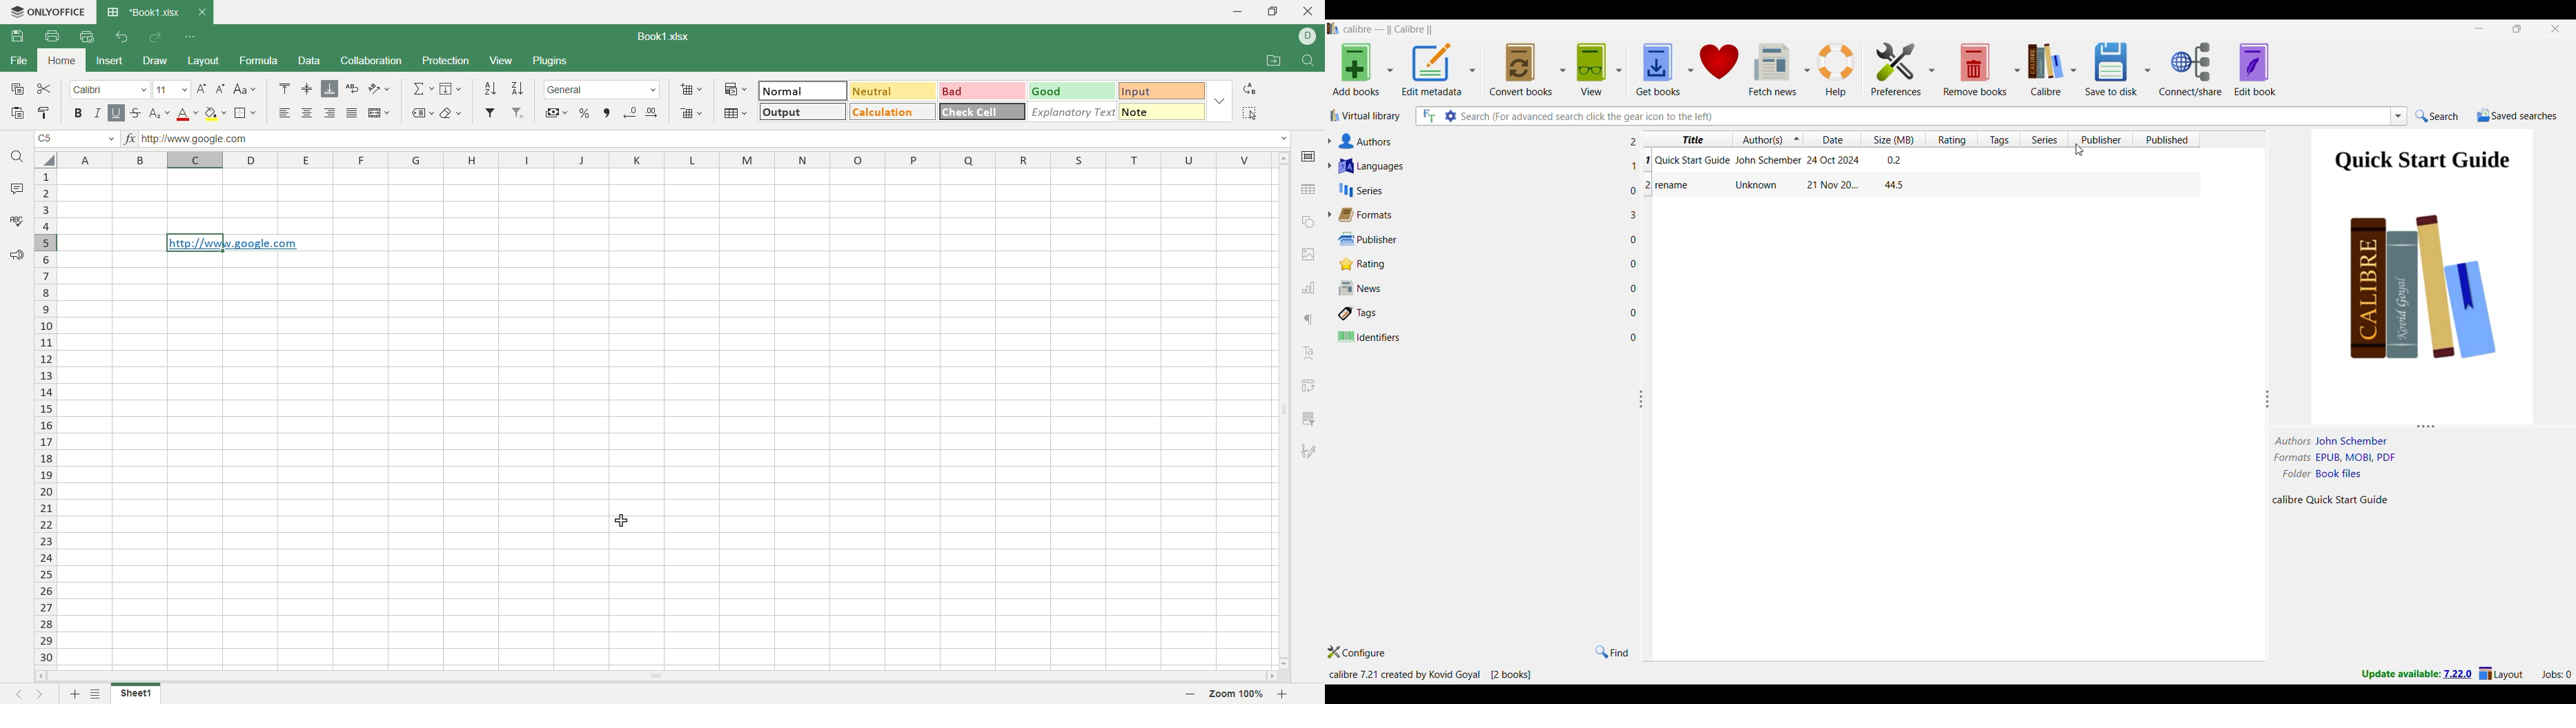 The height and width of the screenshot is (728, 2576). What do you see at coordinates (490, 113) in the screenshot?
I see `filter` at bounding box center [490, 113].